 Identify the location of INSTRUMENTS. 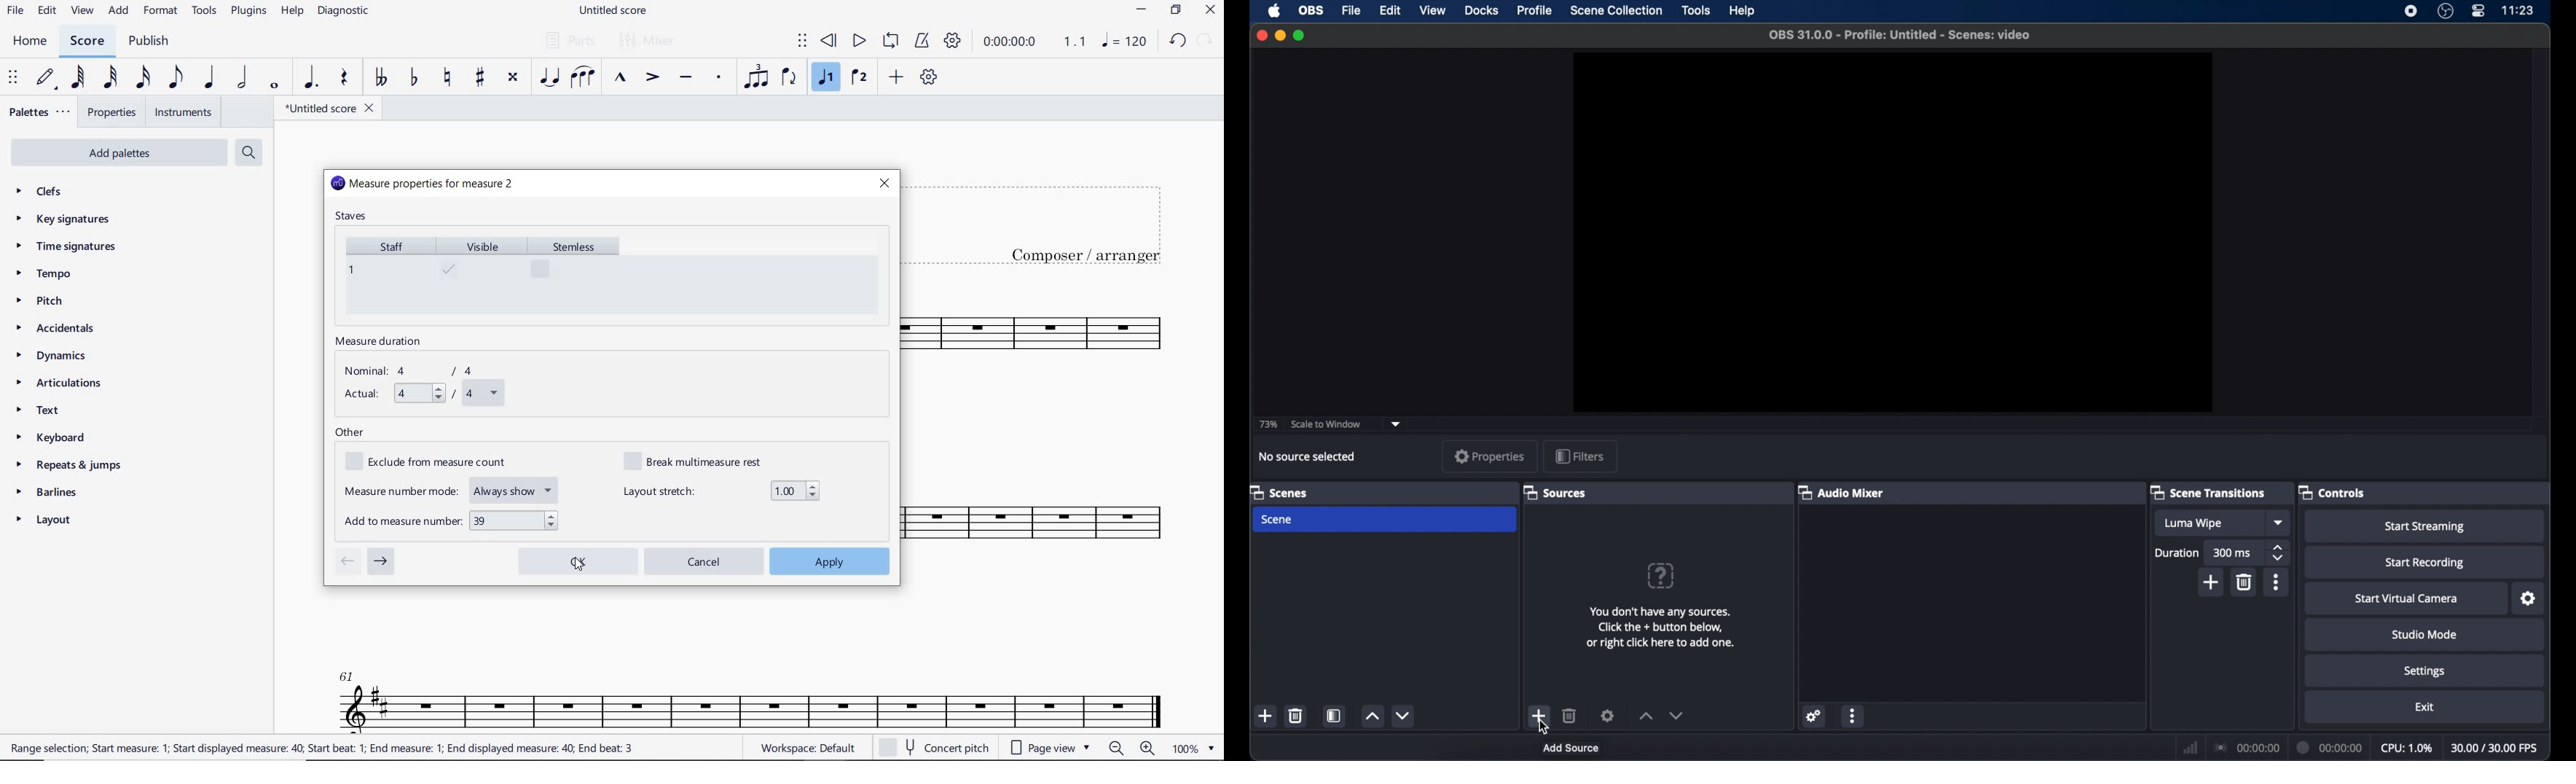
(180, 112).